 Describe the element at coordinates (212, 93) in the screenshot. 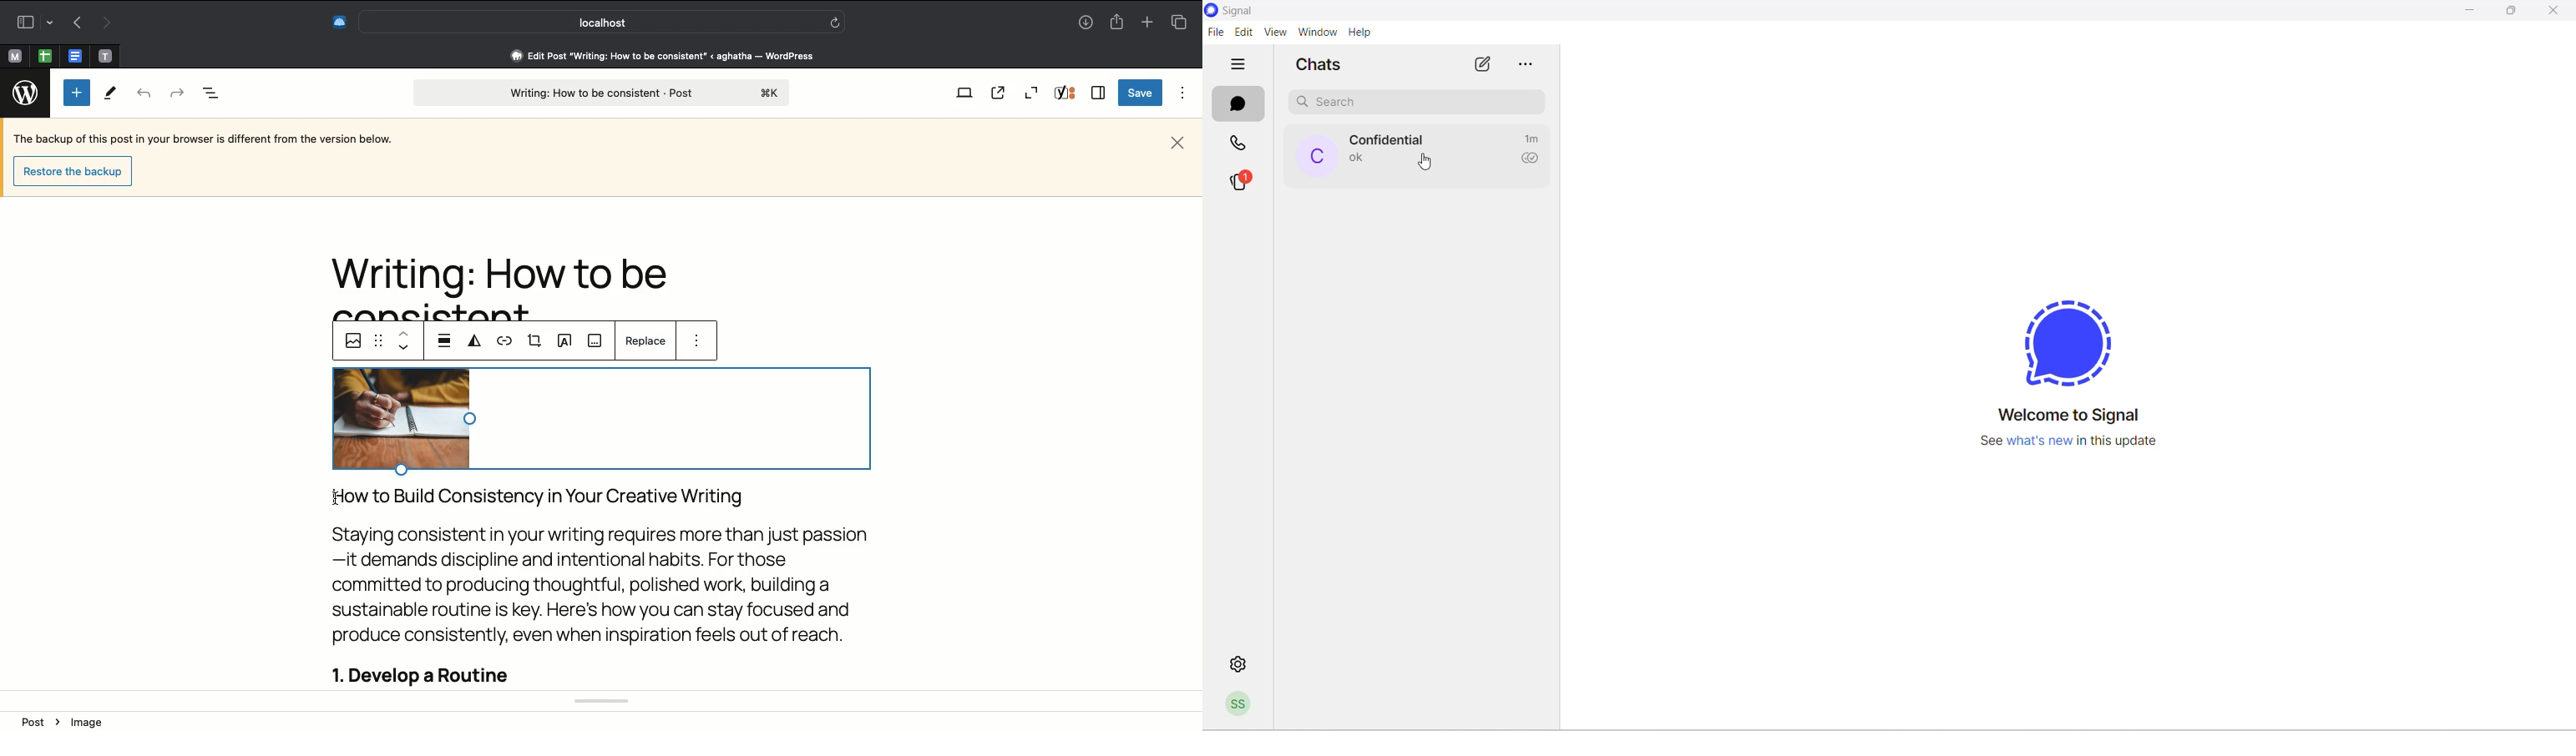

I see `Document overview` at that location.